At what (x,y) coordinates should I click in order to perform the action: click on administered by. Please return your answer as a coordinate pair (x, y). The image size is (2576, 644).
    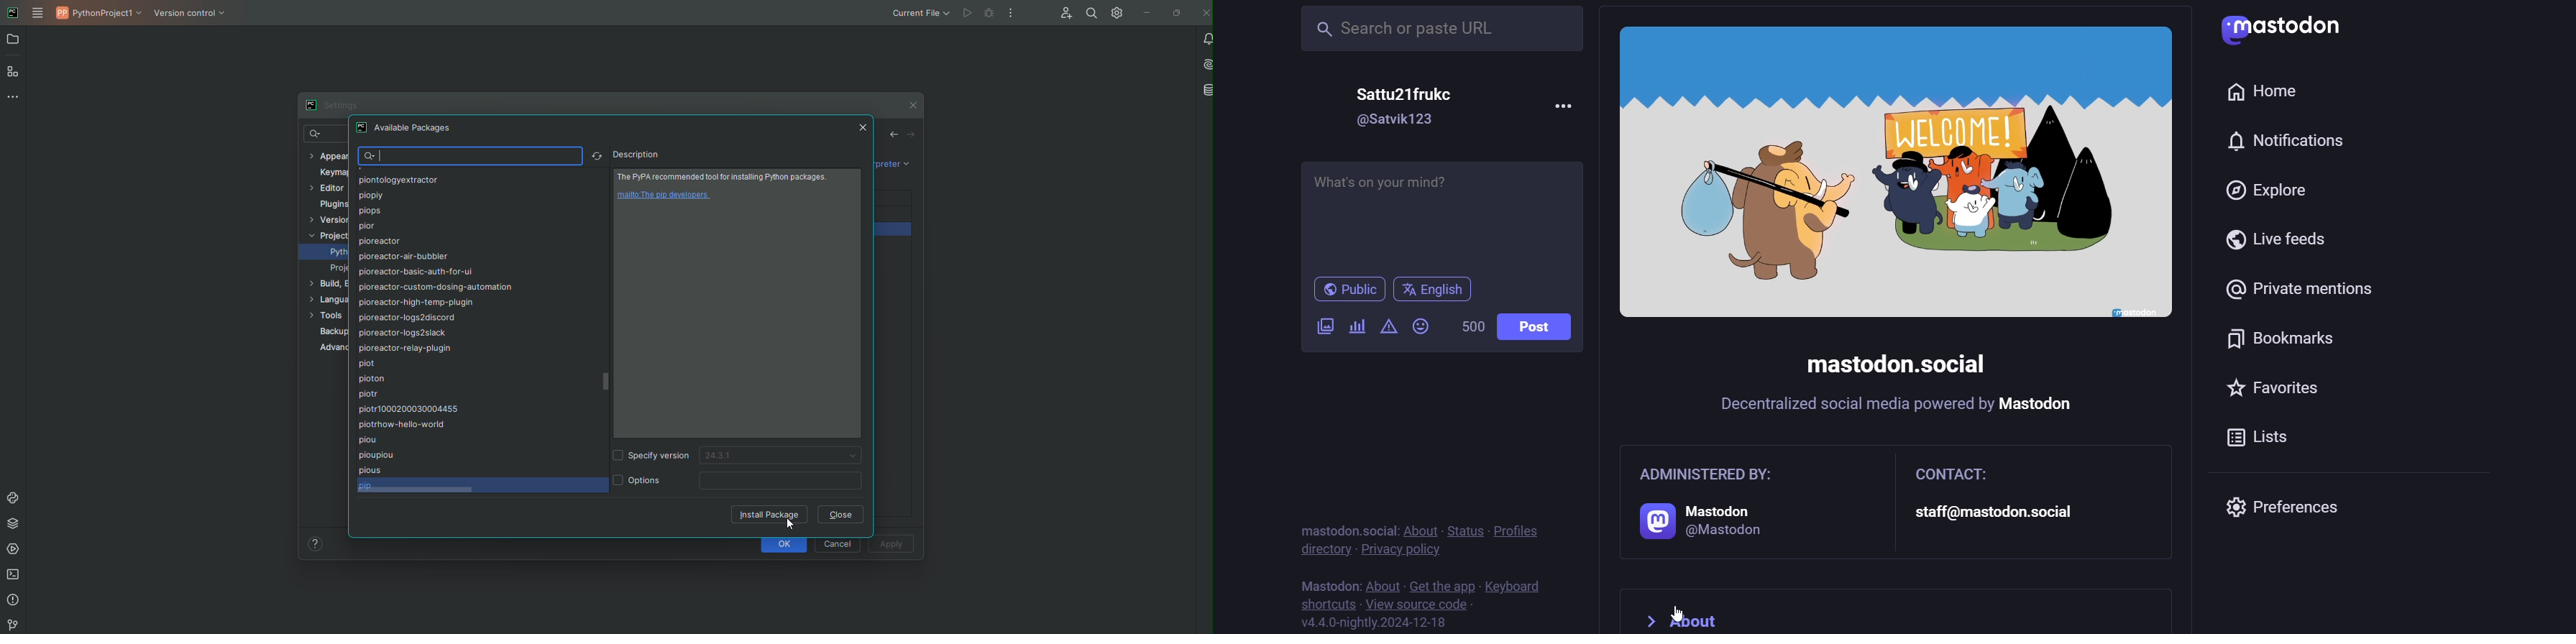
    Looking at the image, I should click on (1746, 504).